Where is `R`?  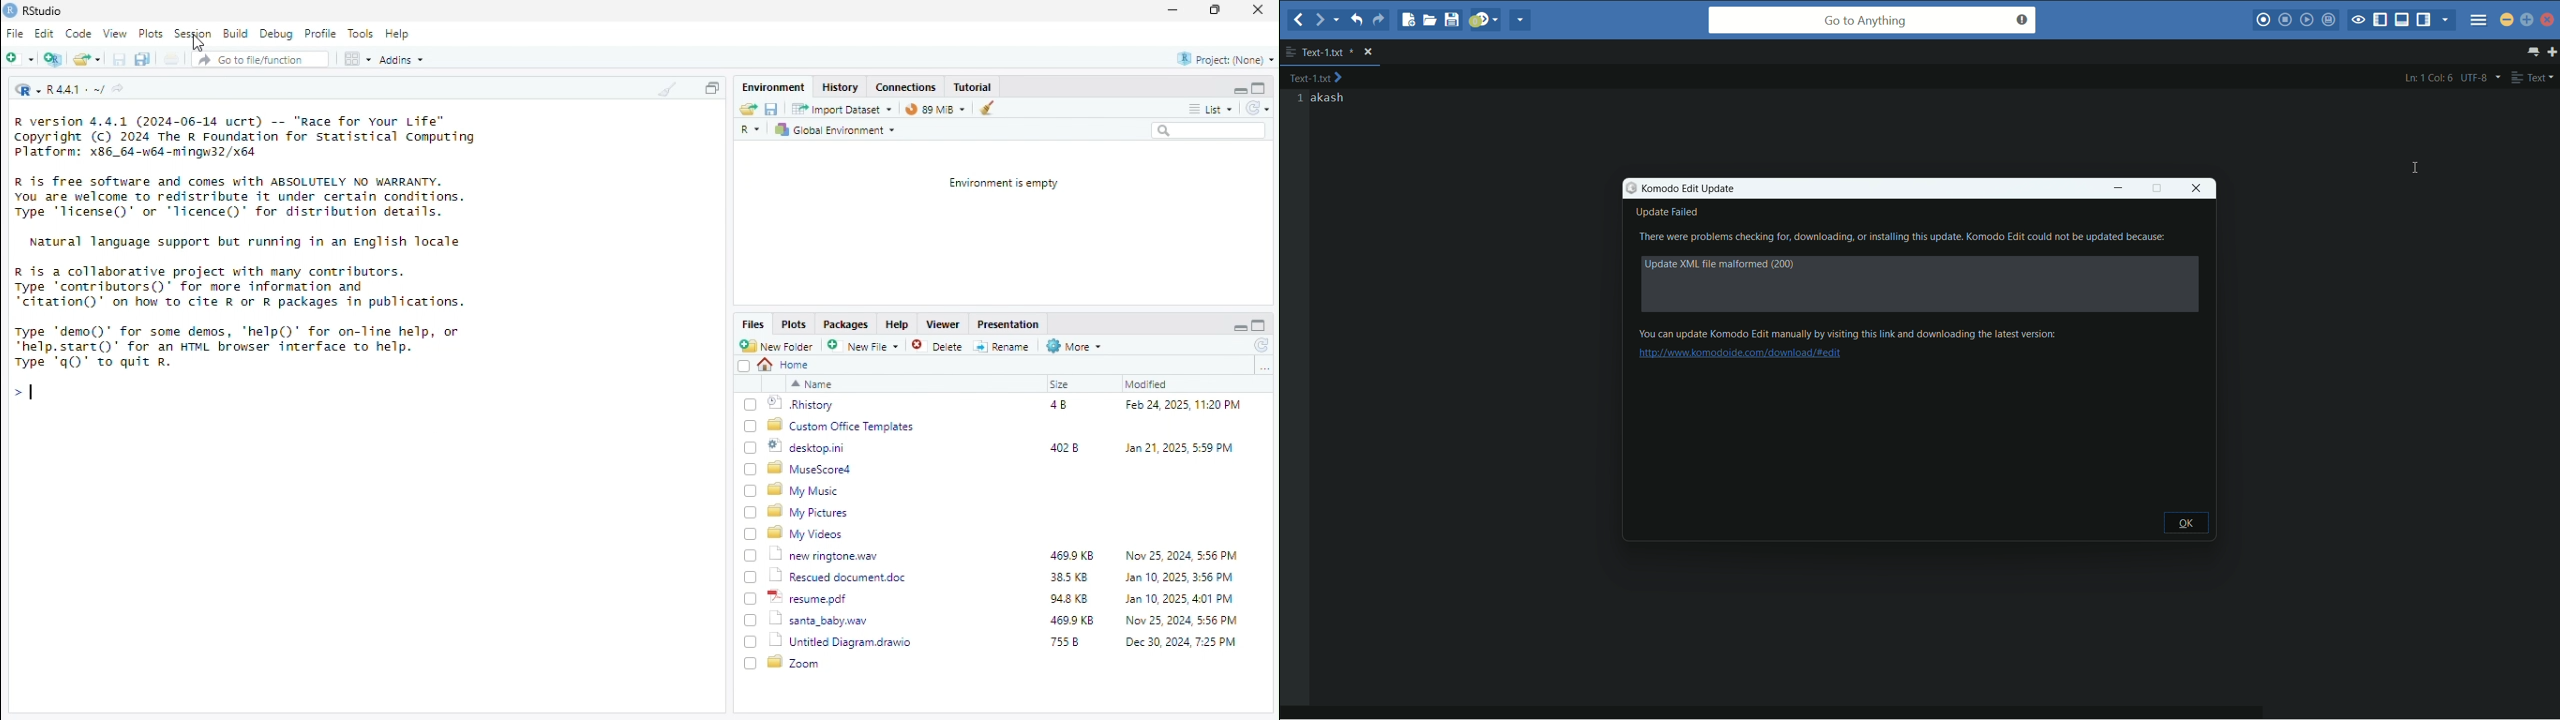 R is located at coordinates (27, 89).